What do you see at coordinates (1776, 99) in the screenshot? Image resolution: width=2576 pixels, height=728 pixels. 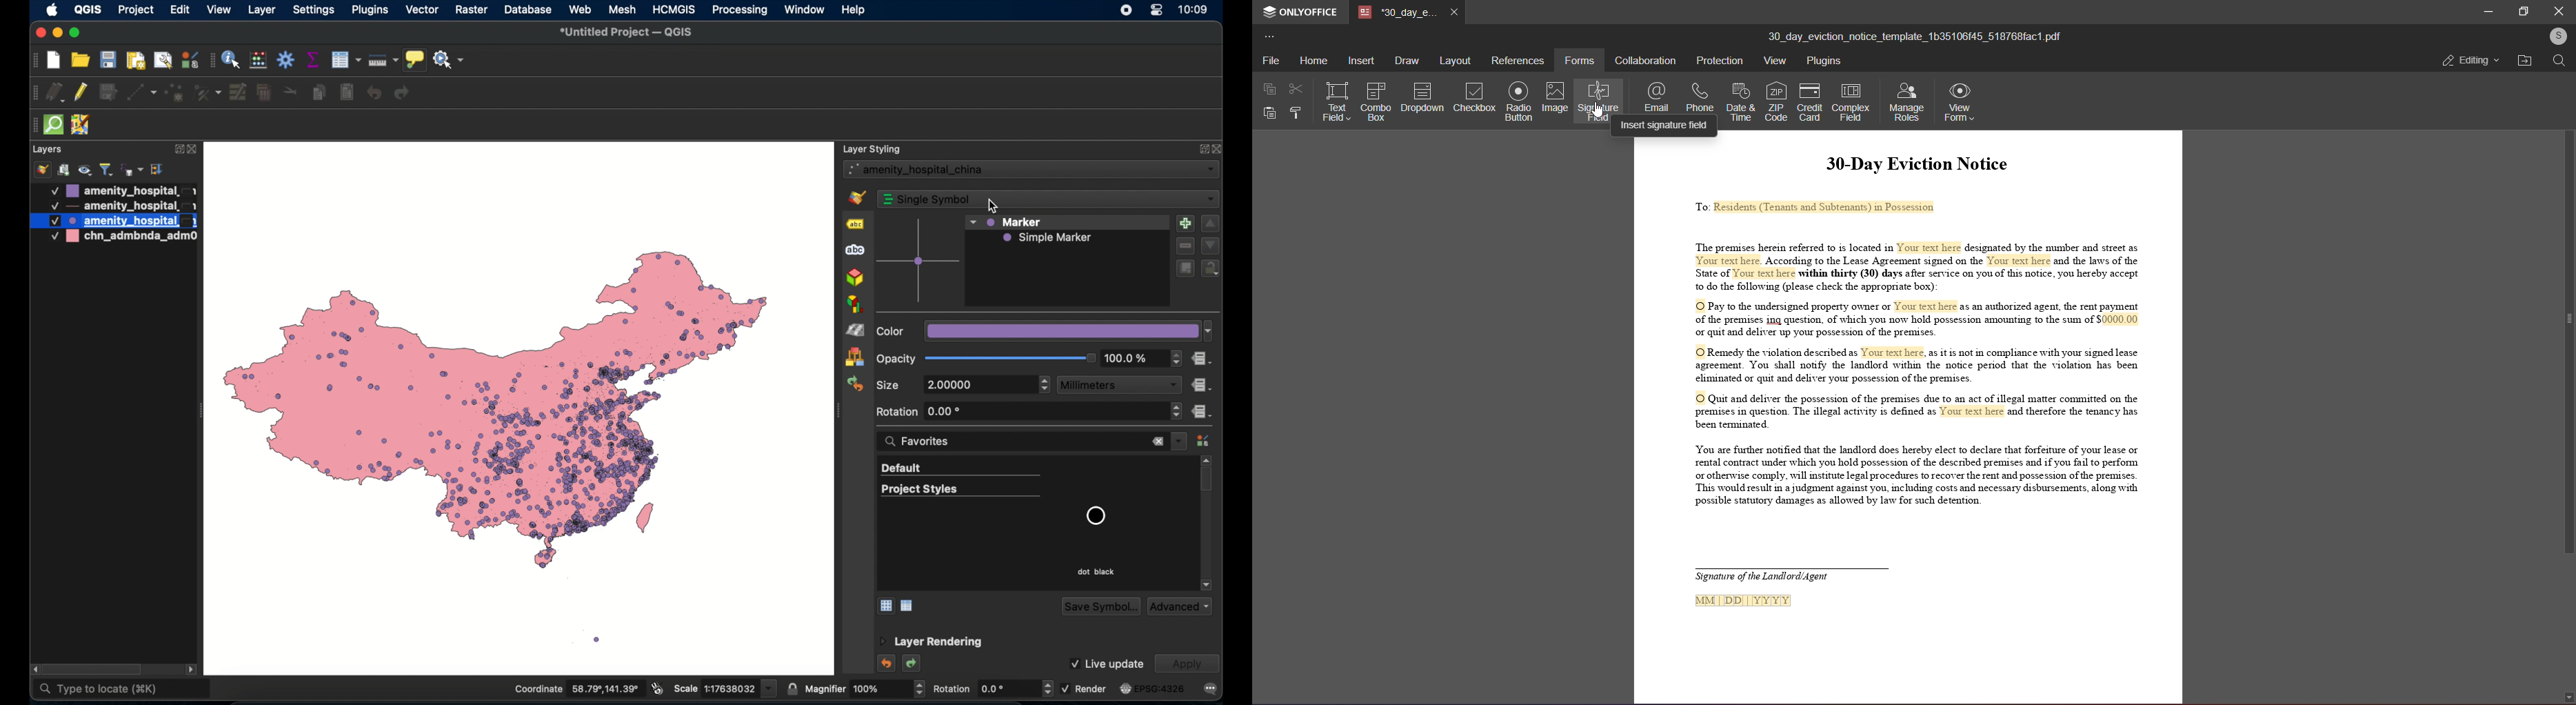 I see `zip code` at bounding box center [1776, 99].